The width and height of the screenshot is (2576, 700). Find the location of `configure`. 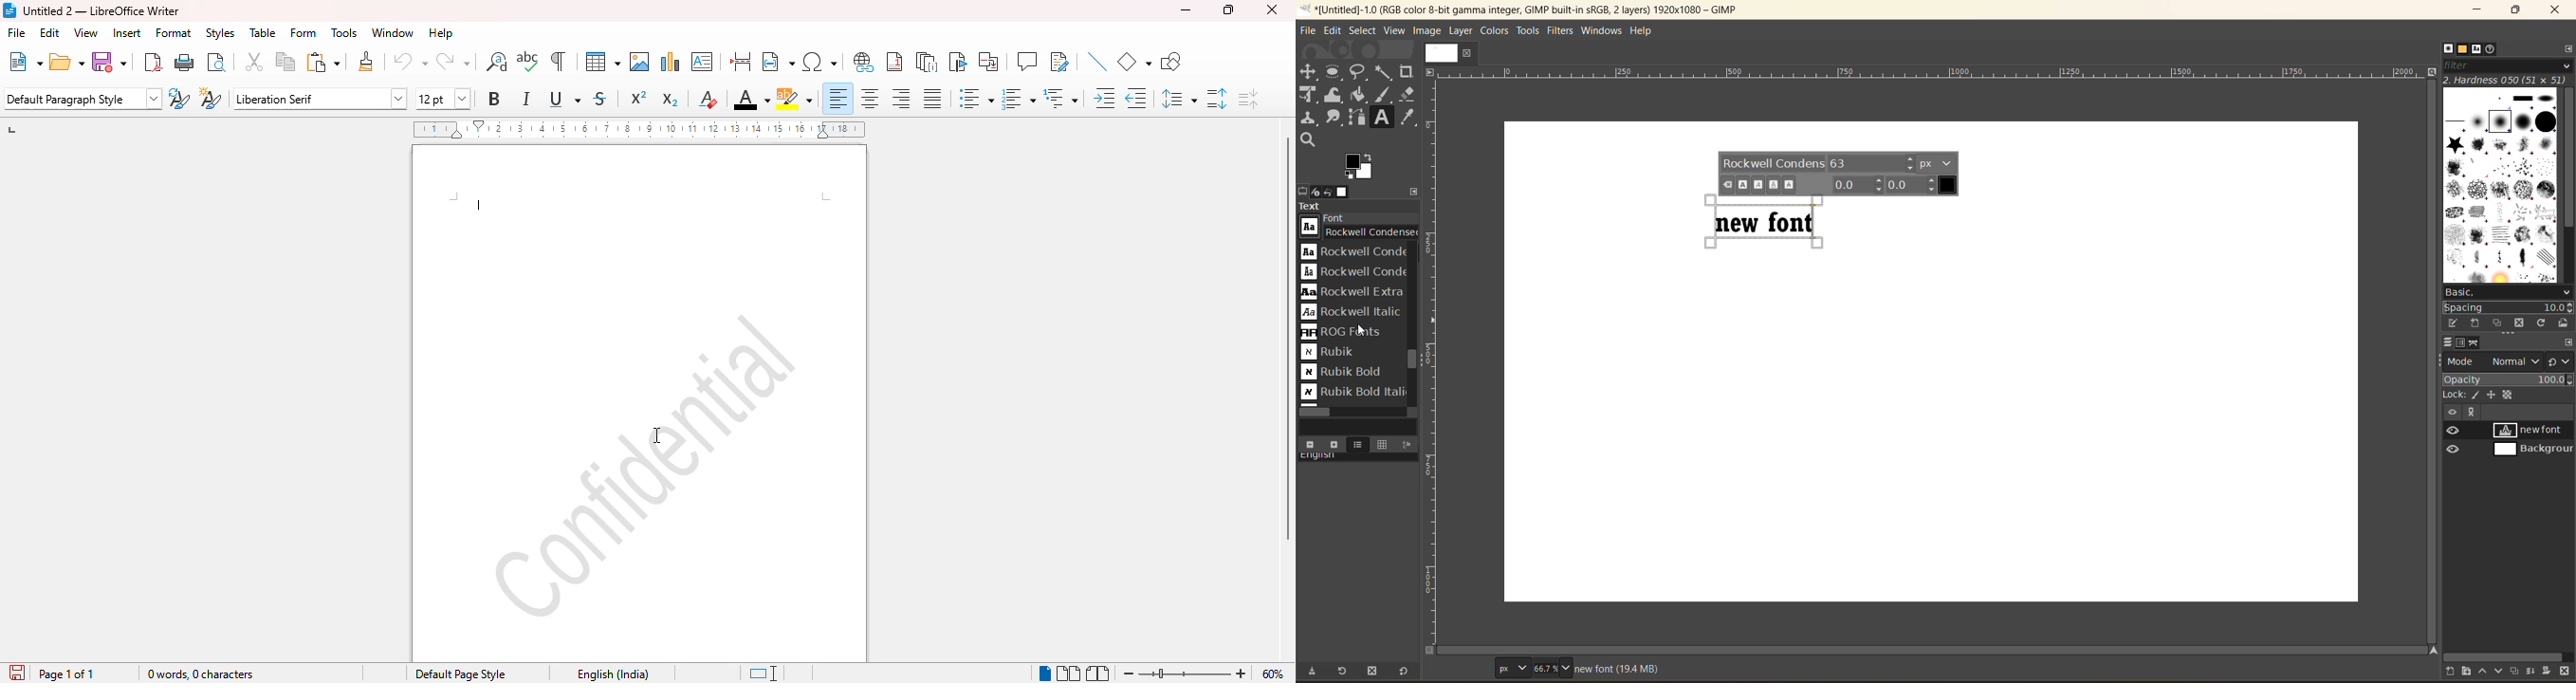

configure is located at coordinates (2568, 342).